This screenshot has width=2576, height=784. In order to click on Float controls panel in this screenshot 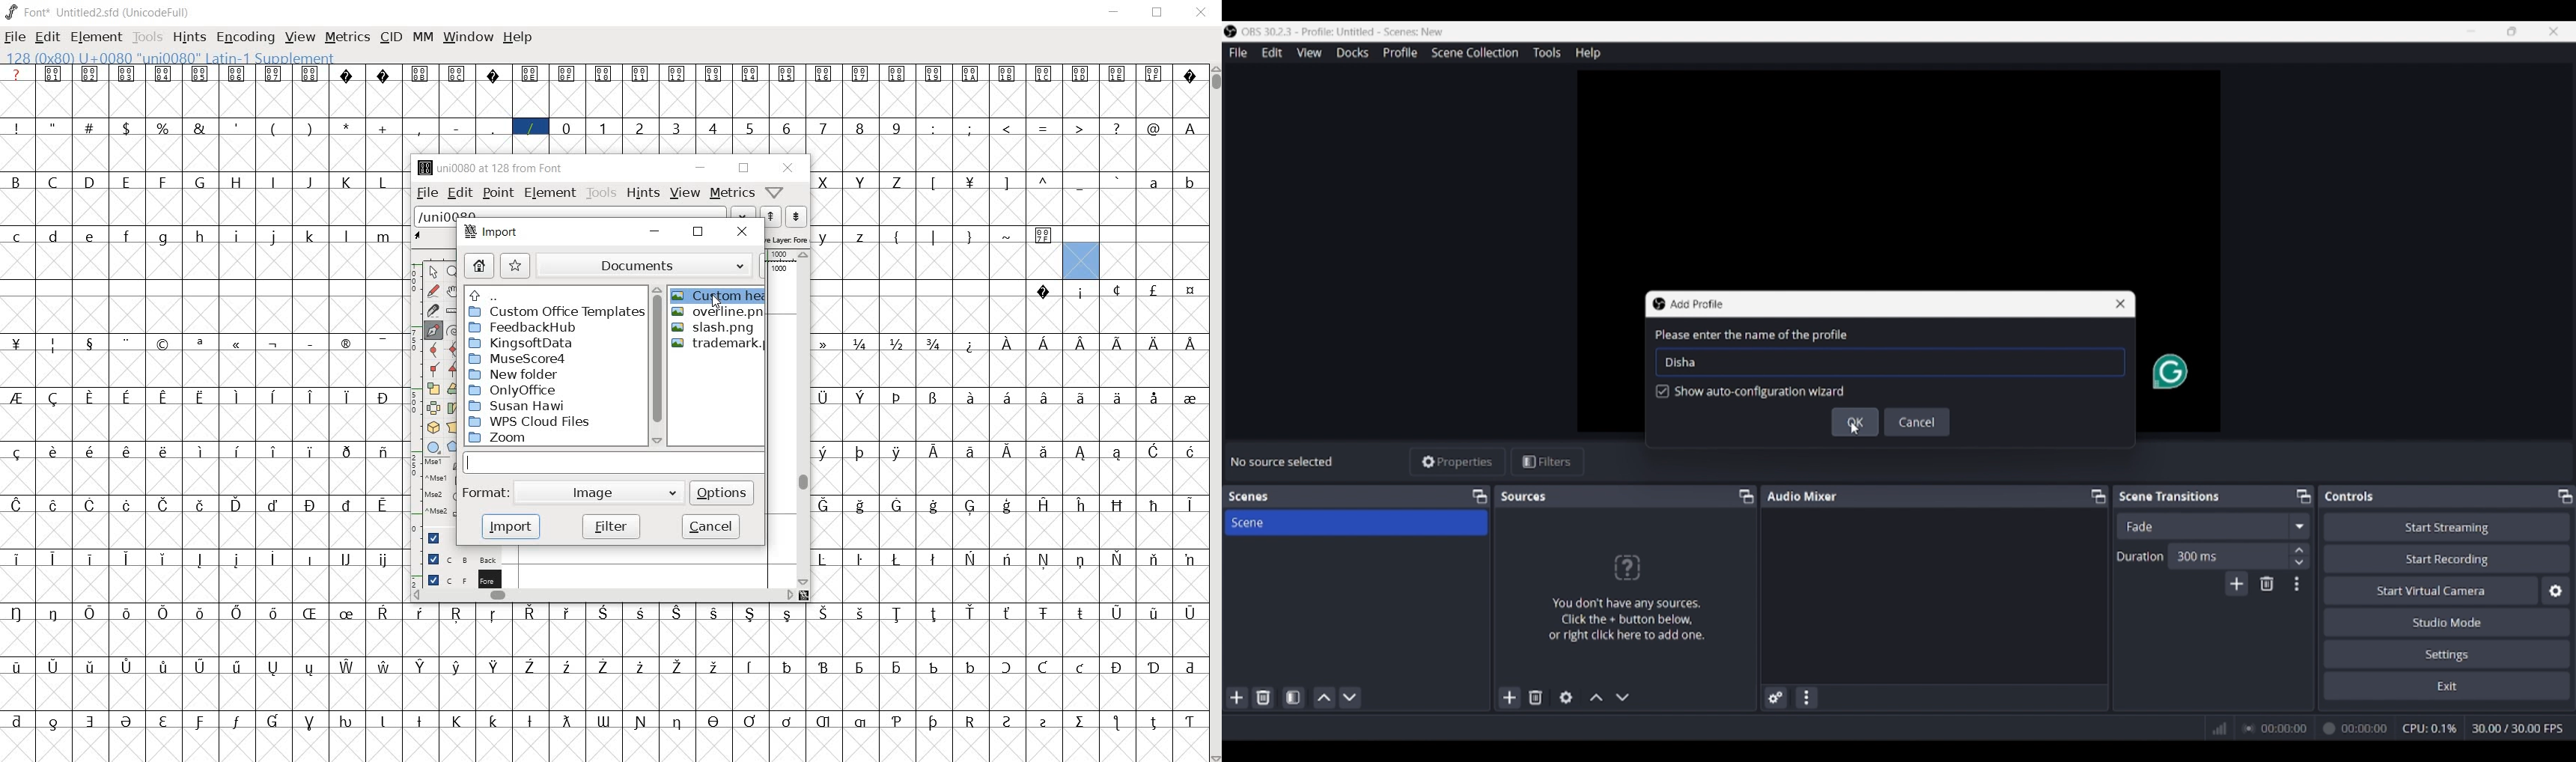, I will do `click(2565, 496)`.